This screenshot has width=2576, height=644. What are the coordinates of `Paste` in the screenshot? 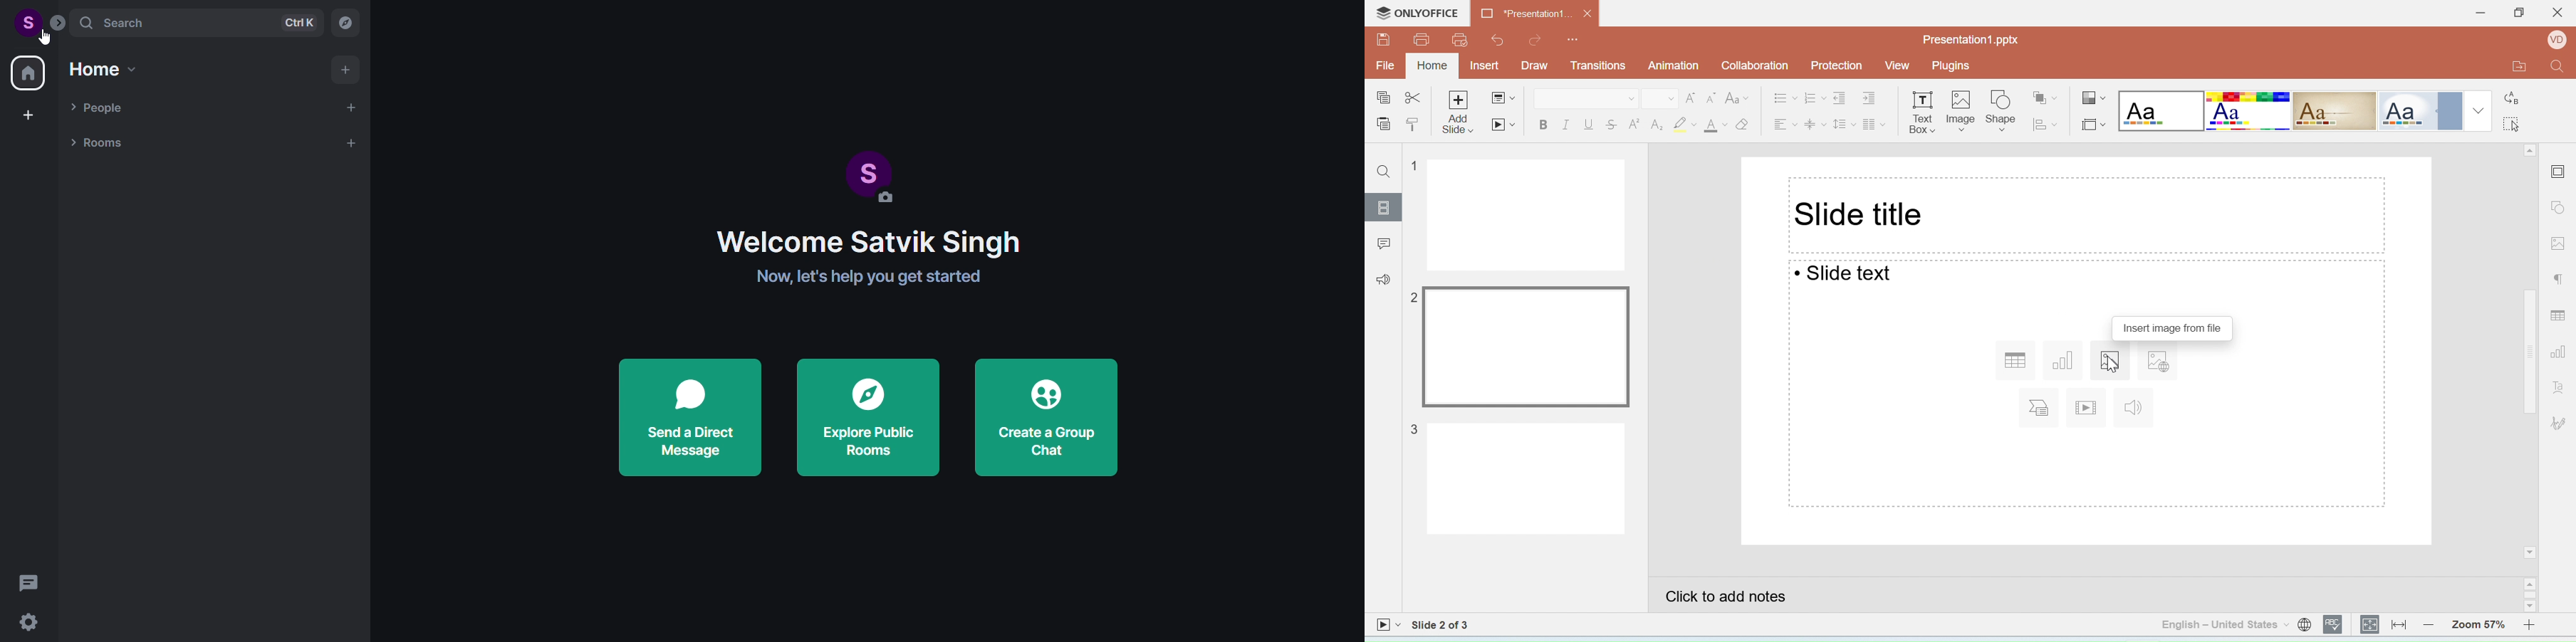 It's located at (1383, 125).